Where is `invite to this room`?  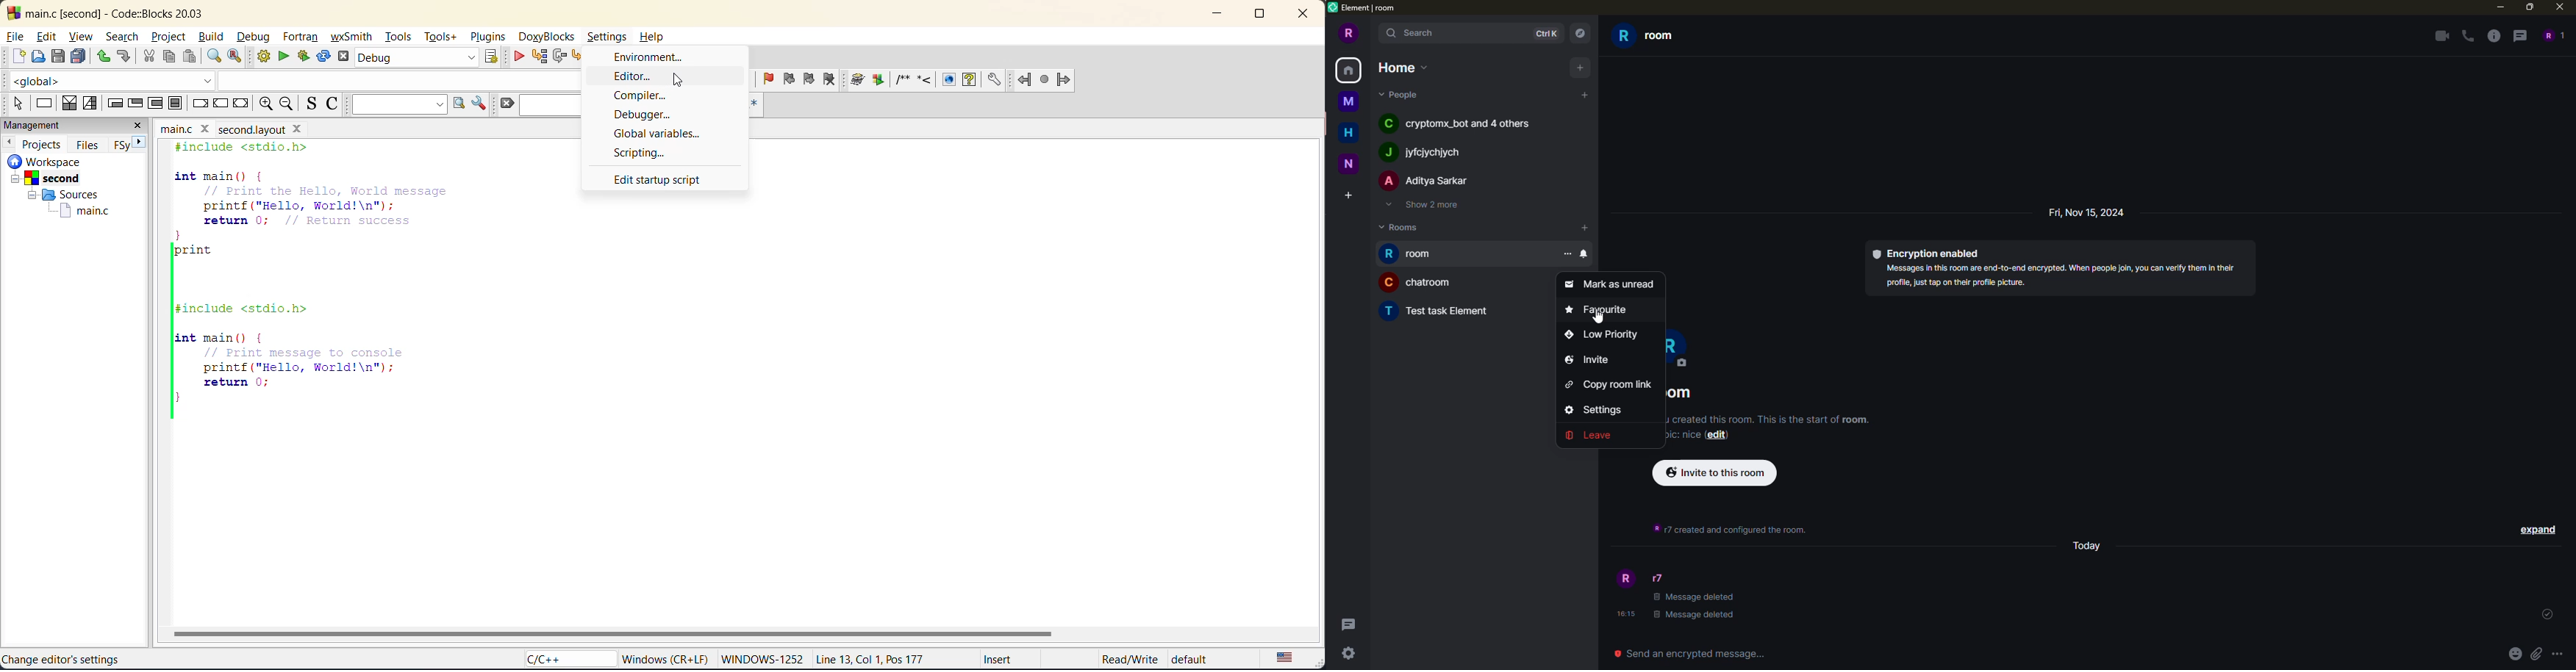
invite to this room is located at coordinates (1715, 472).